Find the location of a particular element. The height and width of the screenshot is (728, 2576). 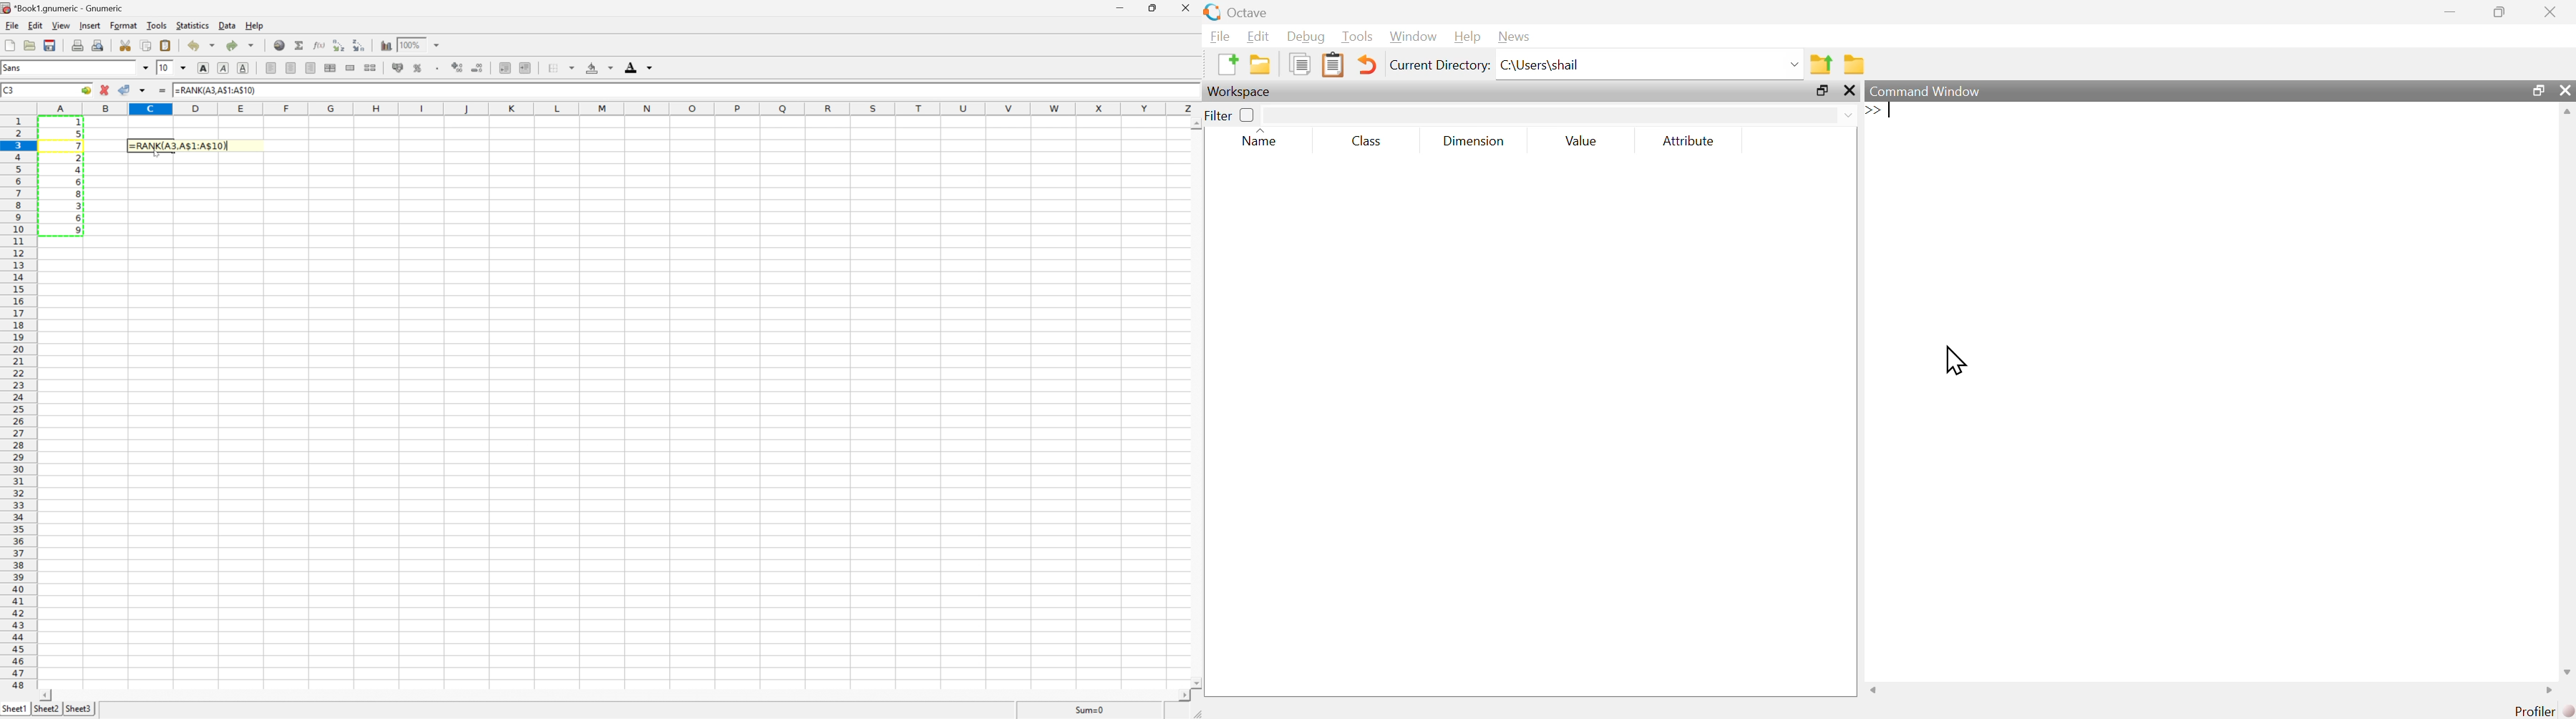

News is located at coordinates (1513, 37).